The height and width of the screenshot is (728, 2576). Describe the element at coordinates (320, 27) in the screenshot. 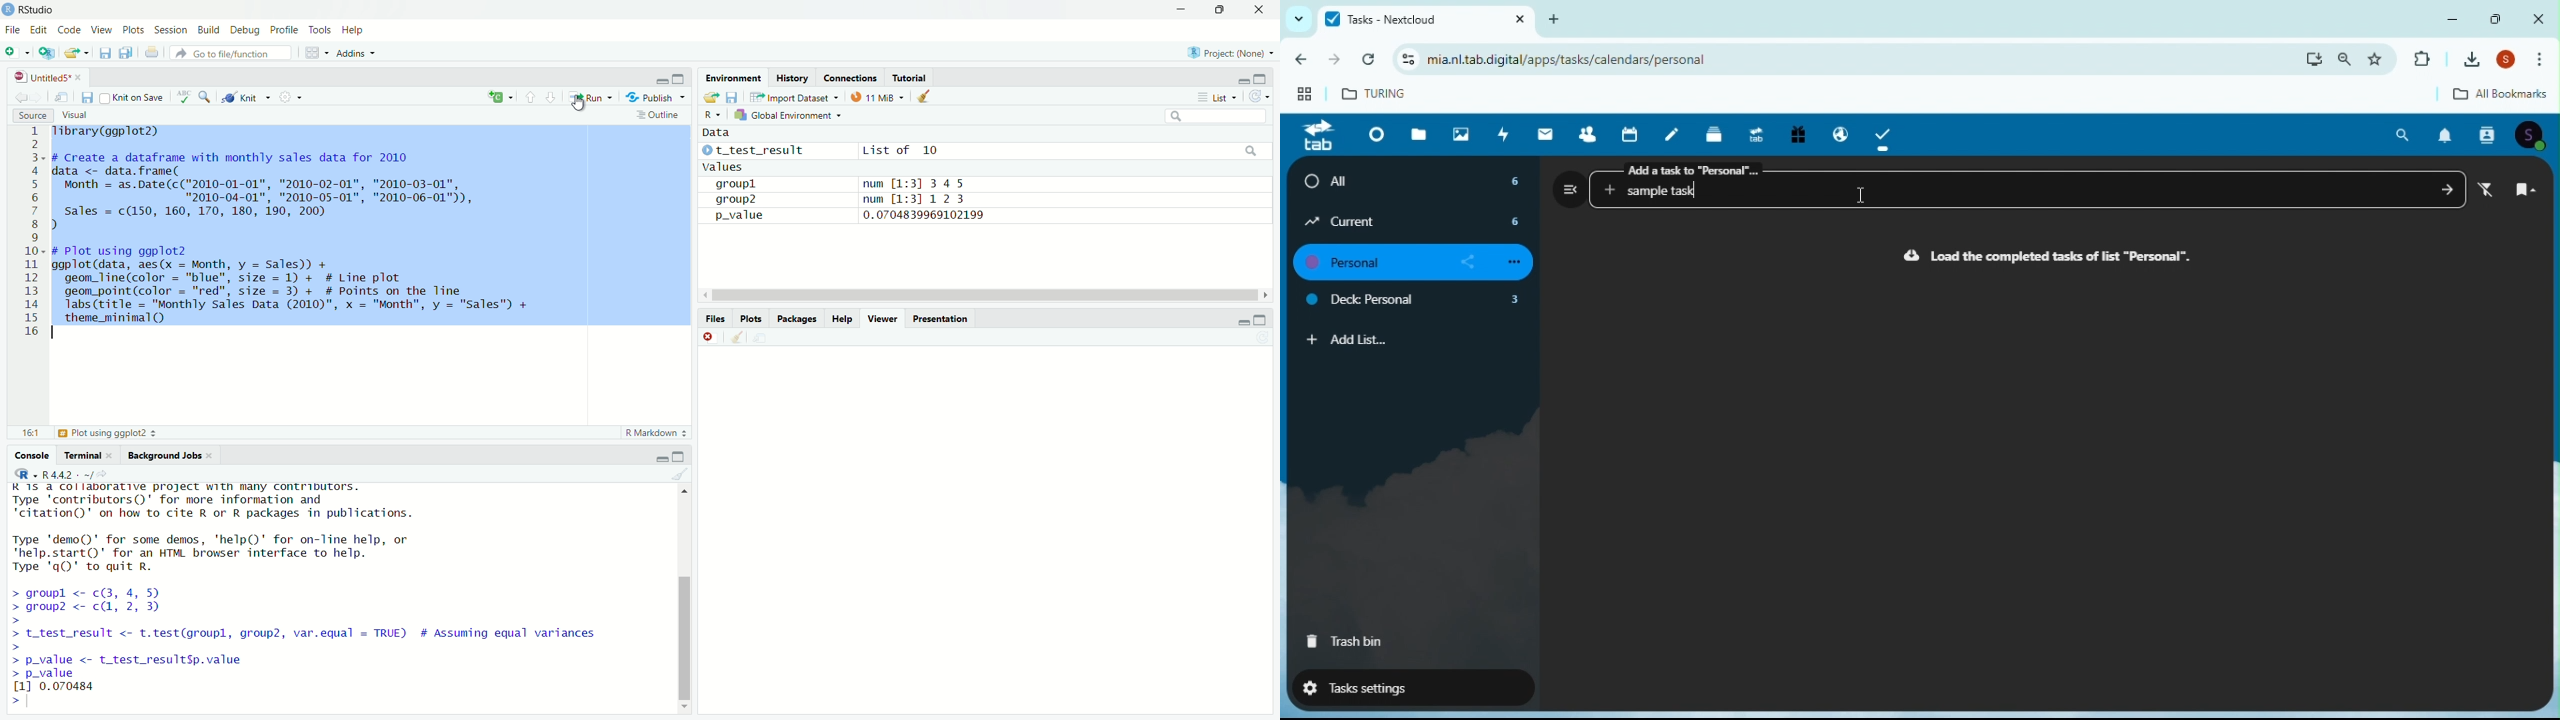

I see `Tools` at that location.